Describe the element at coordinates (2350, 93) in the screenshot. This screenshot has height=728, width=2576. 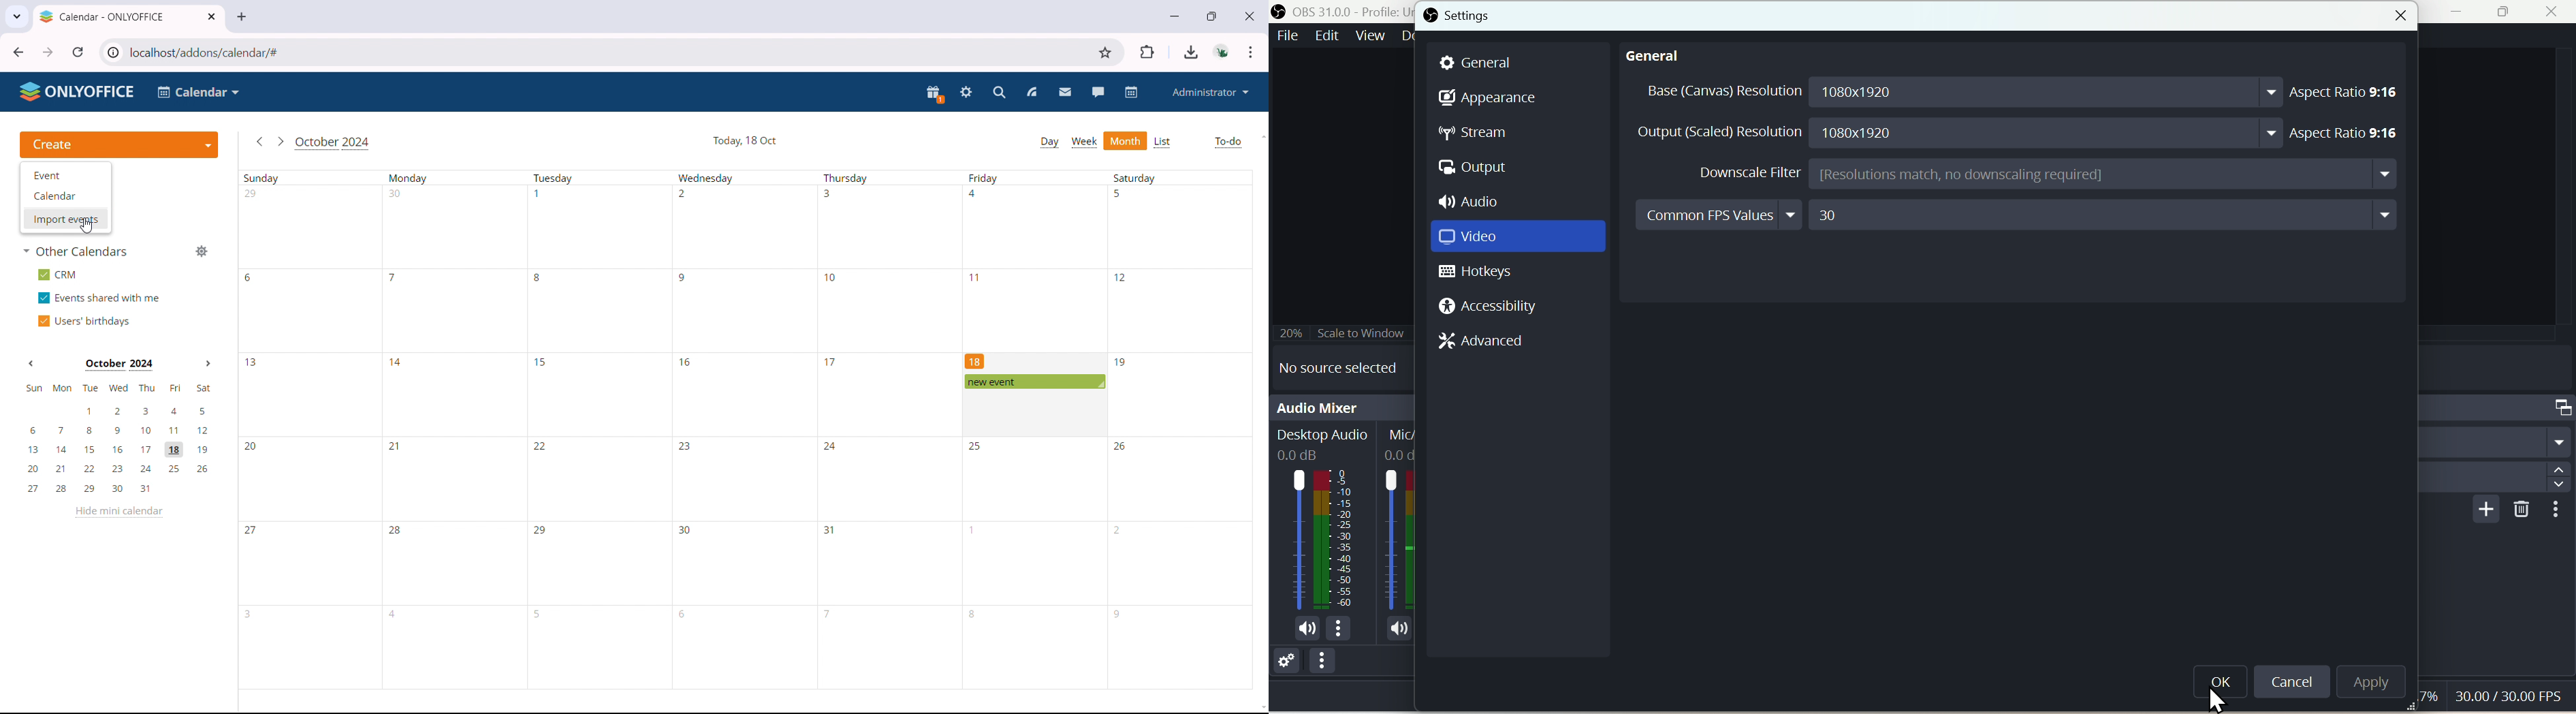
I see `Aspect ratio 9:16` at that location.